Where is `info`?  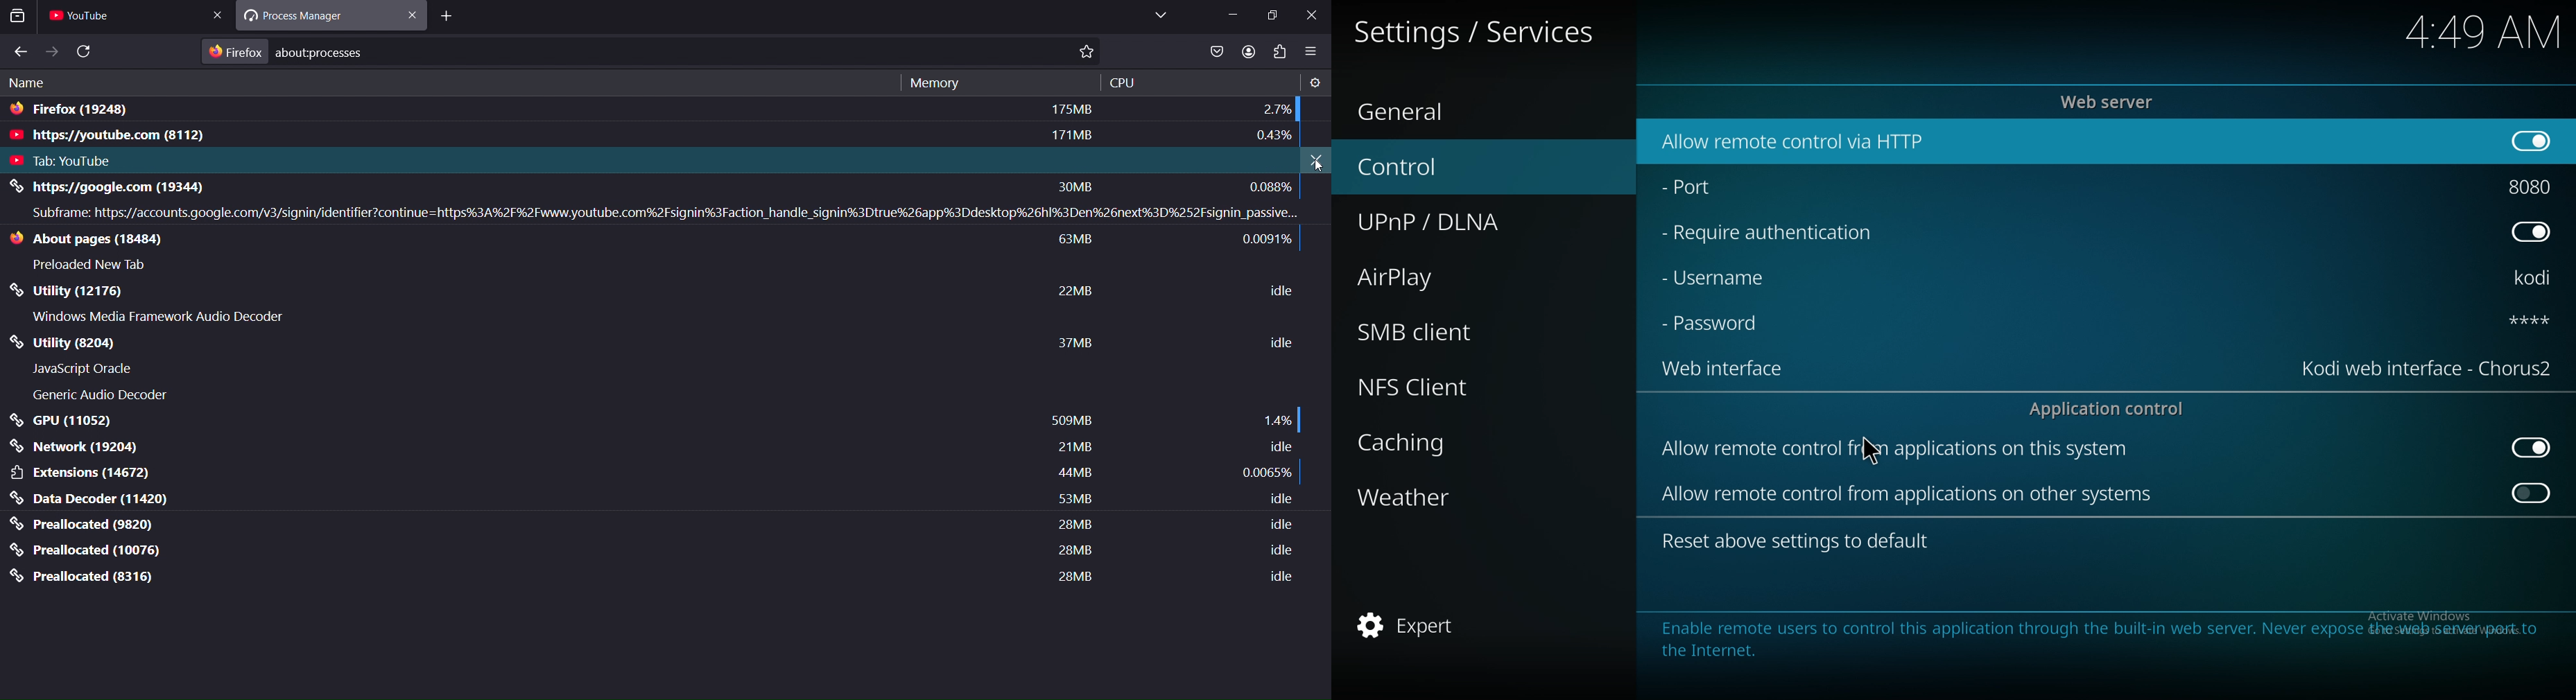 info is located at coordinates (2100, 638).